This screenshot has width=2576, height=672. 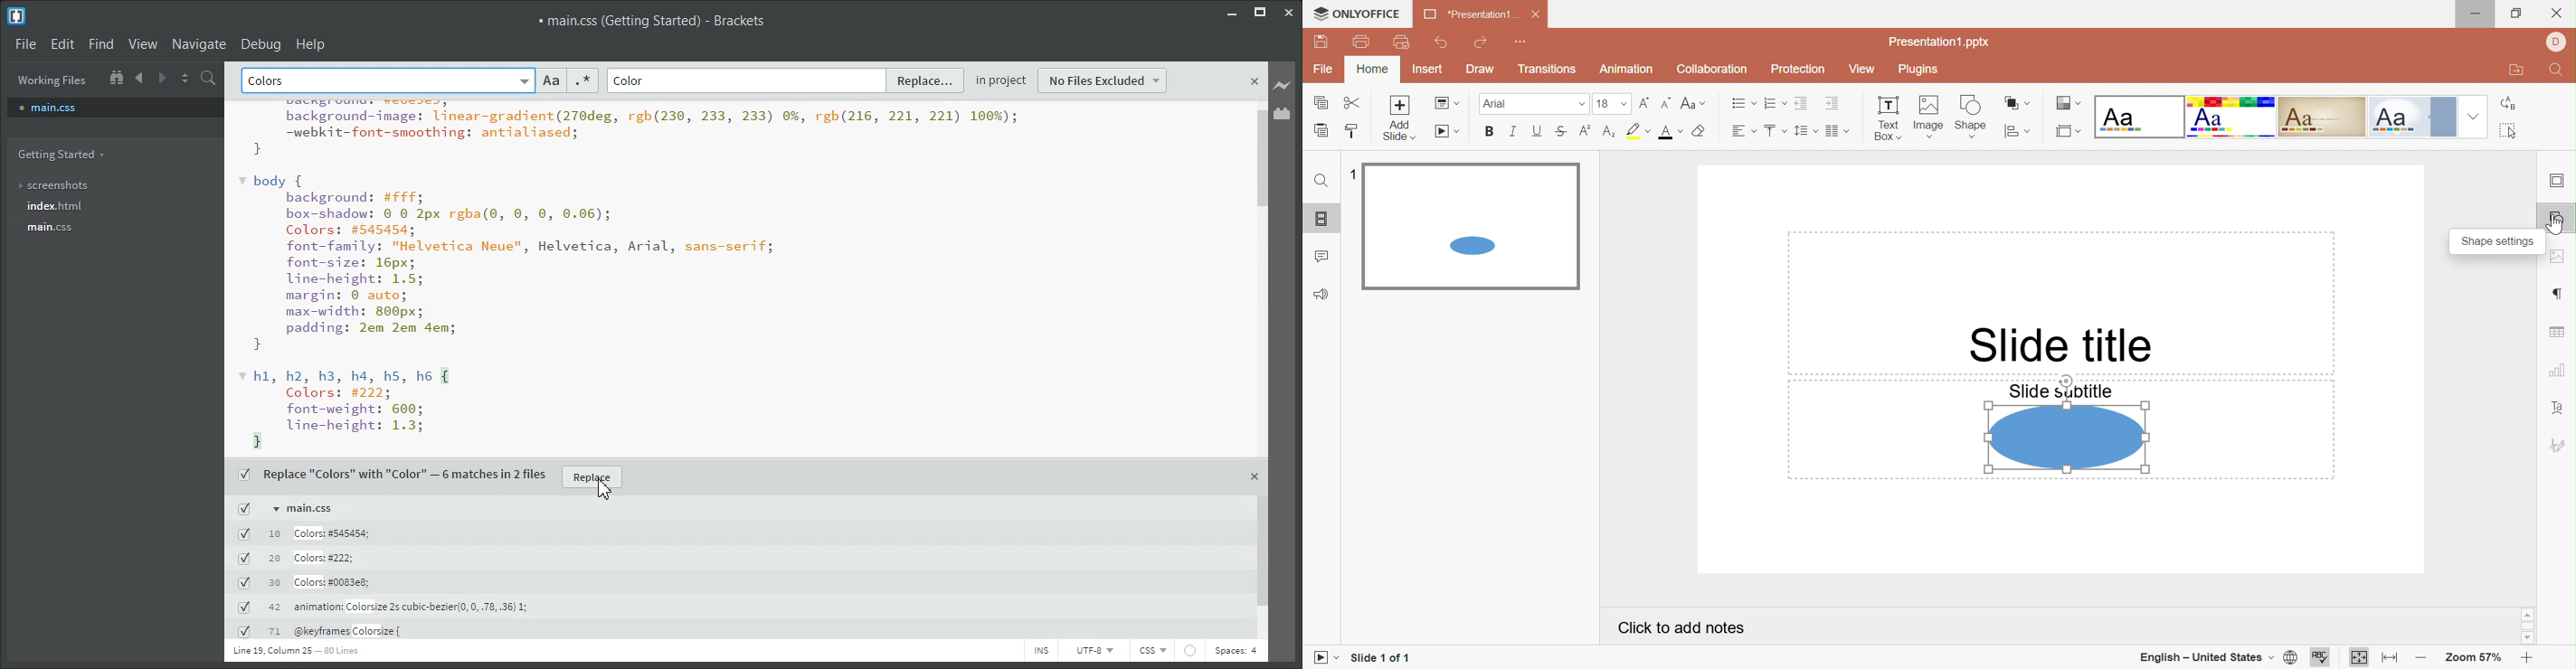 What do you see at coordinates (654, 20) in the screenshot?
I see `main.css (Getting Started) - Brackets` at bounding box center [654, 20].